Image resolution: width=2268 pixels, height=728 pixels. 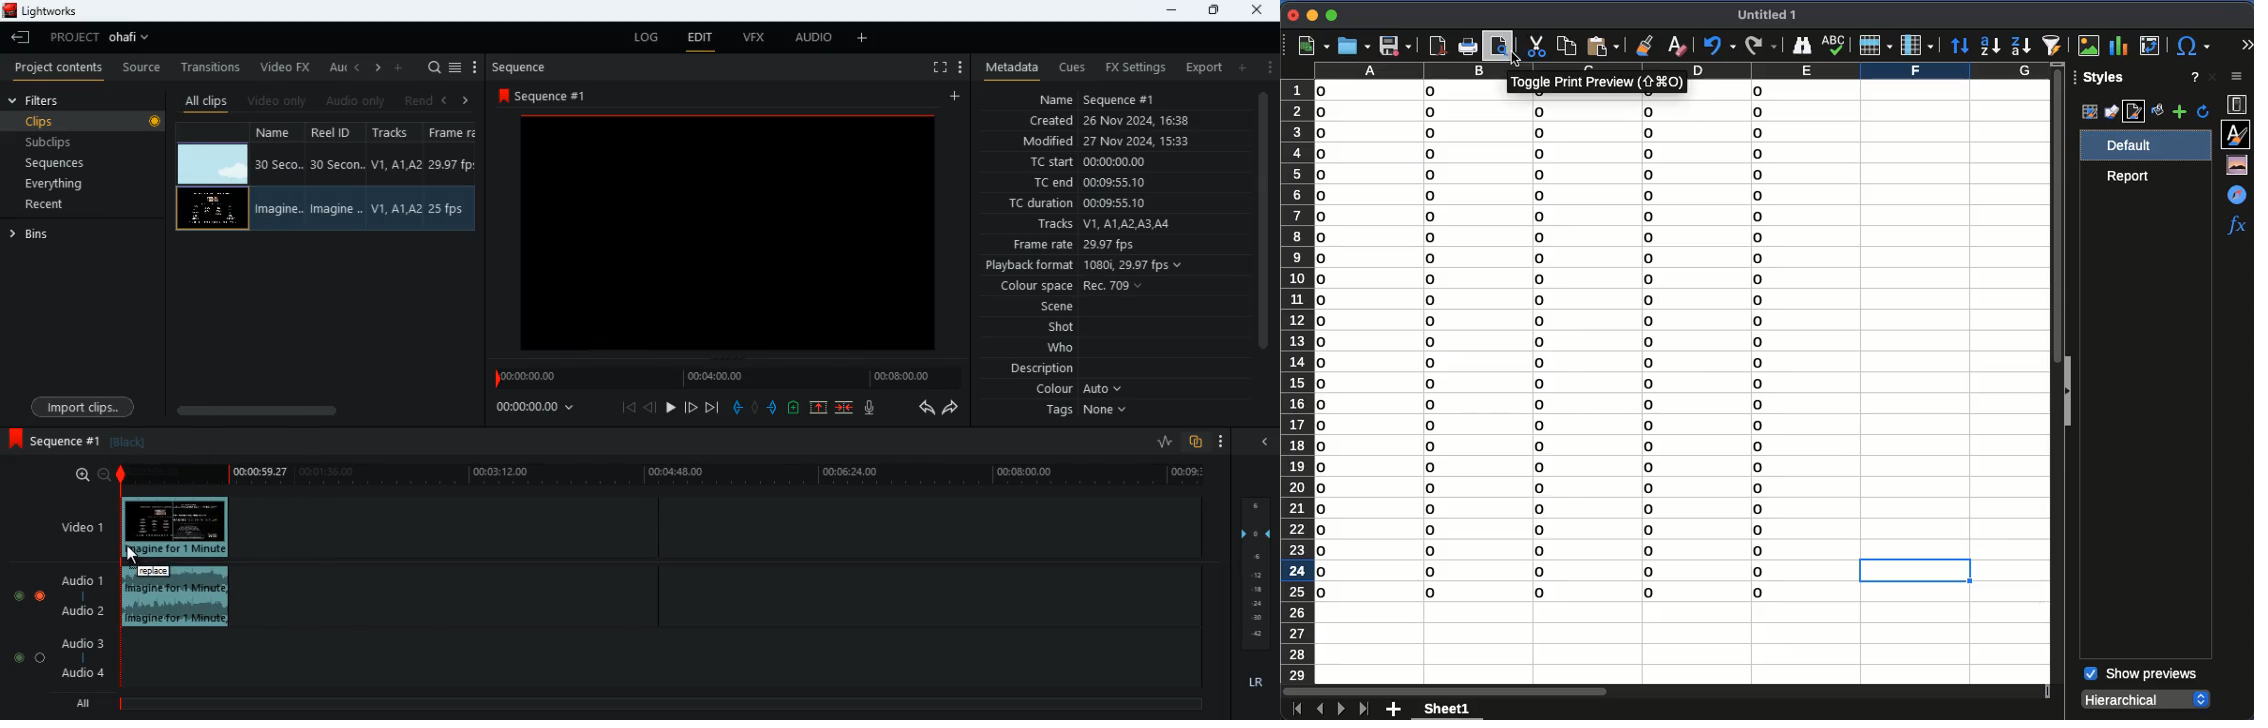 I want to click on styles, so click(x=2238, y=133).